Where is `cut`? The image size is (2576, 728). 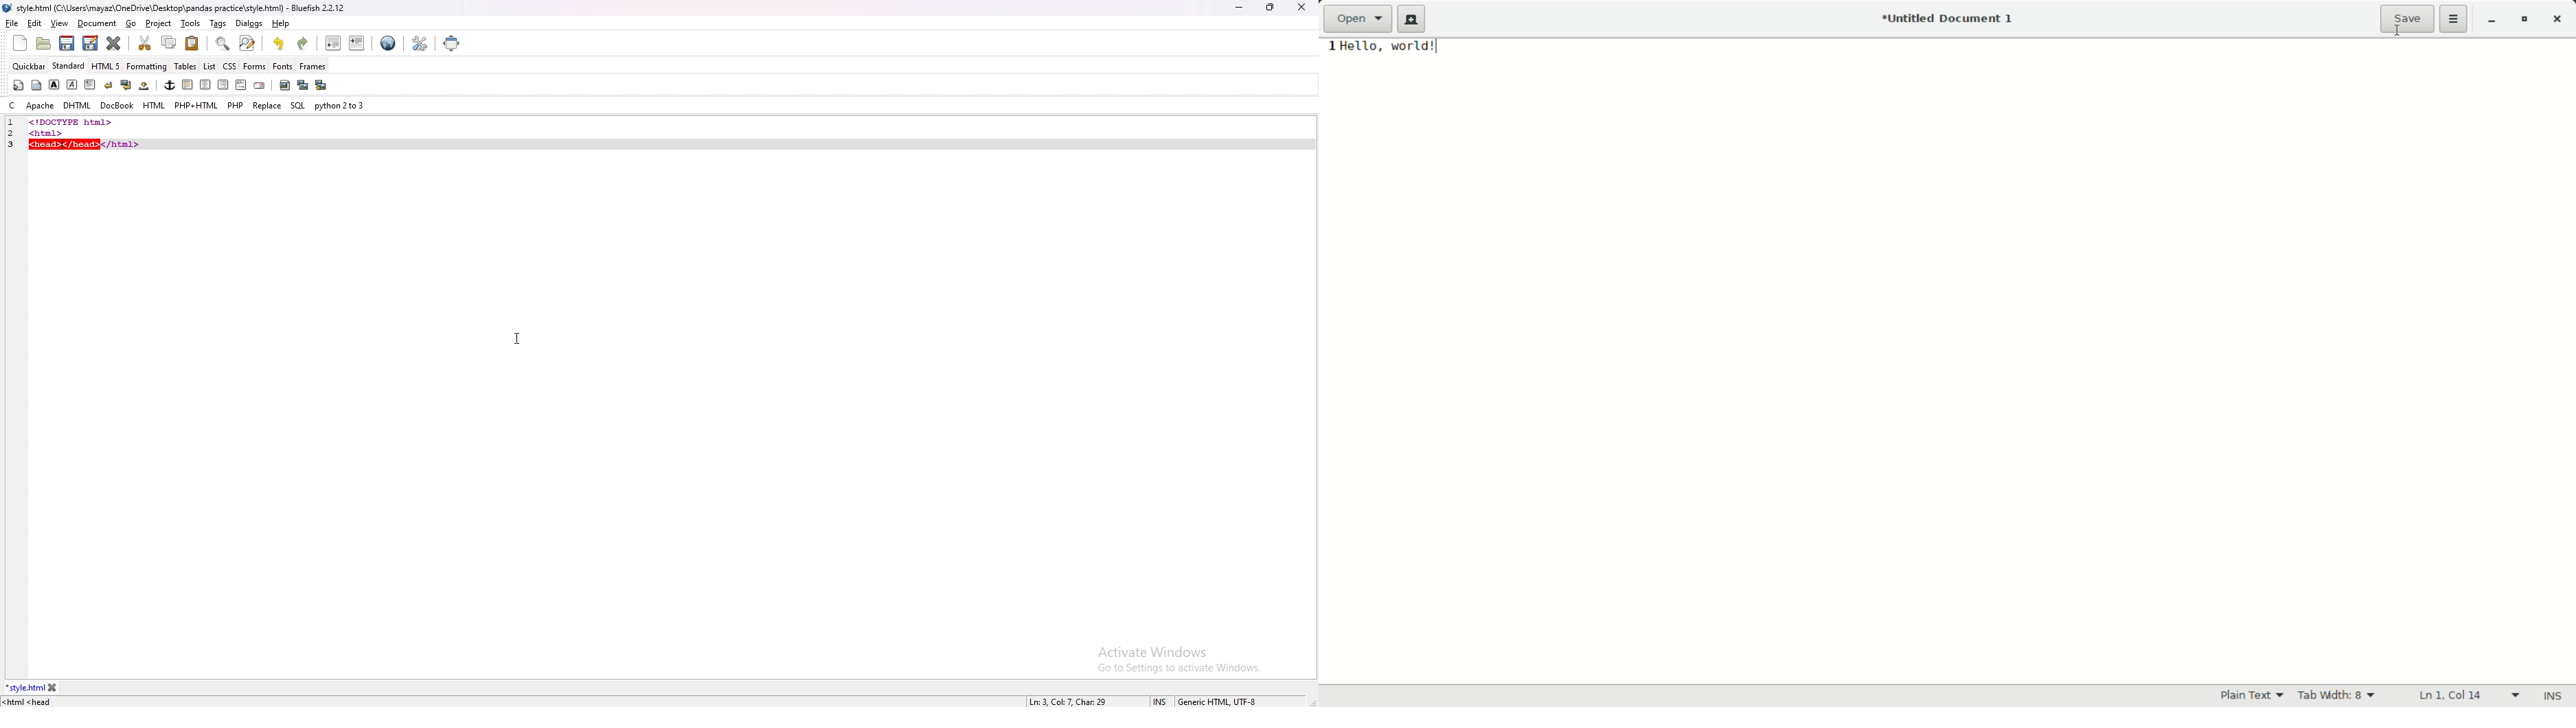 cut is located at coordinates (146, 43).